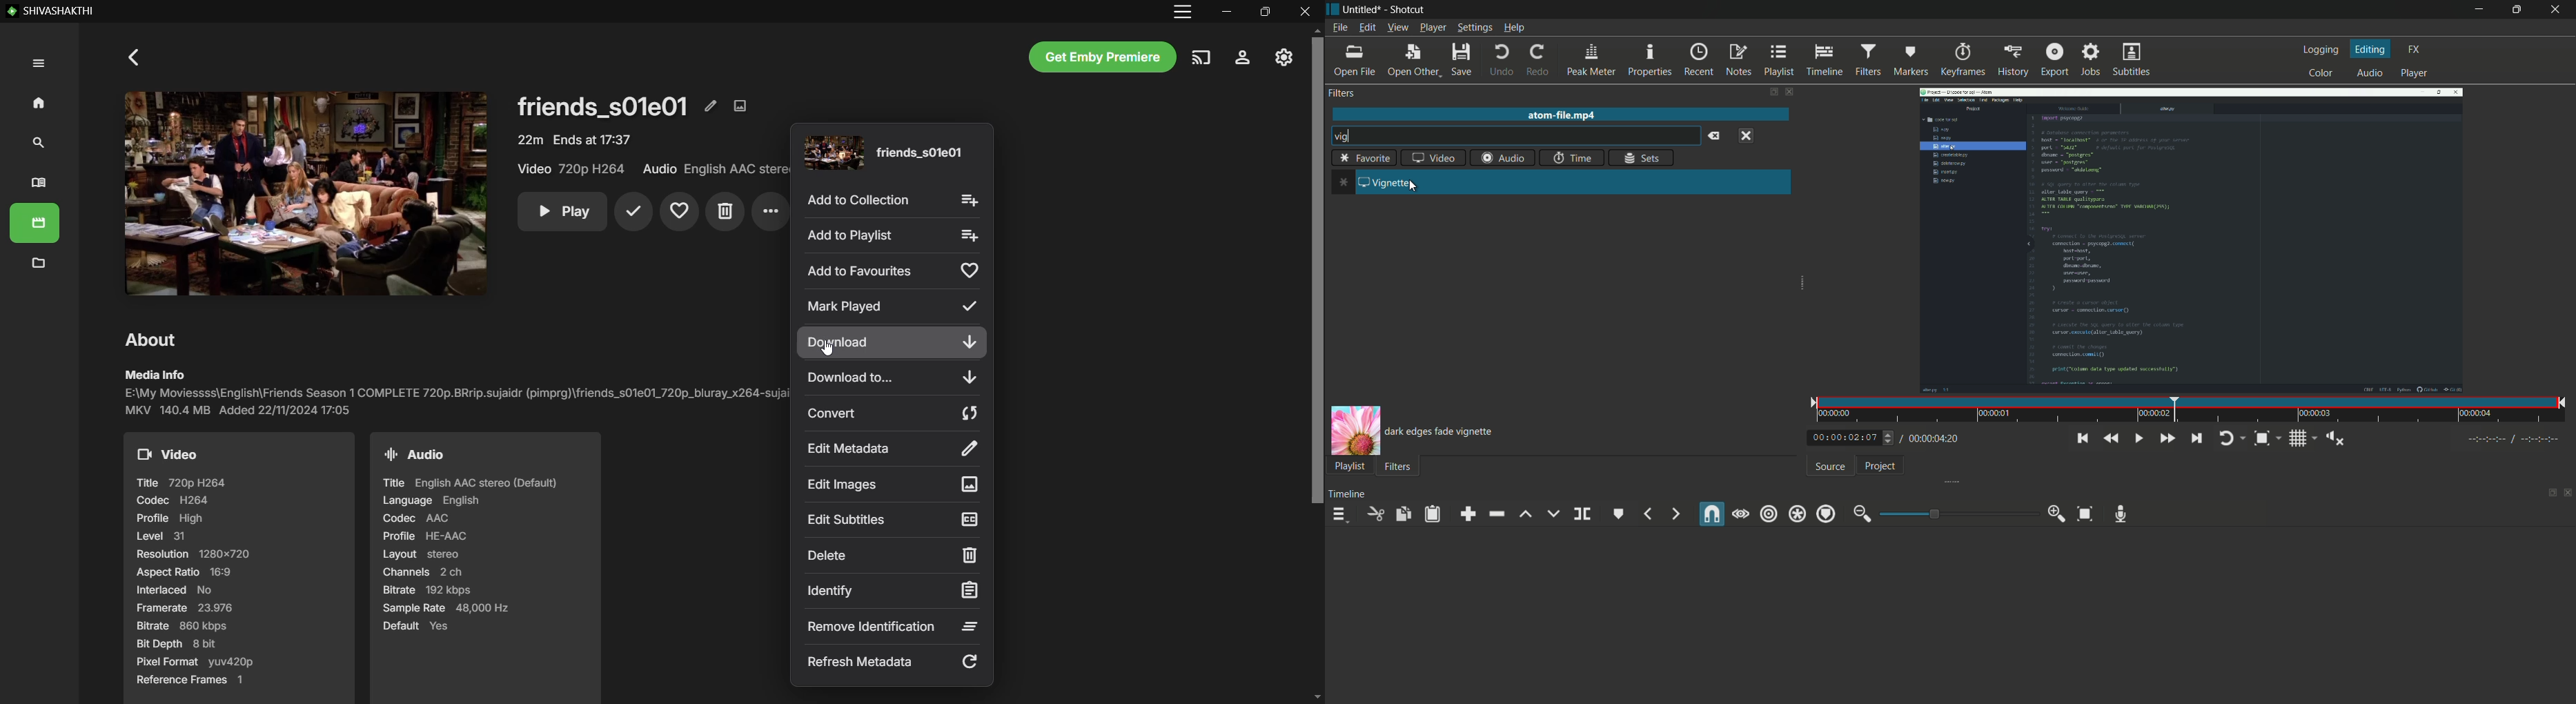 This screenshot has height=728, width=2576. What do you see at coordinates (1563, 115) in the screenshot?
I see `file name` at bounding box center [1563, 115].